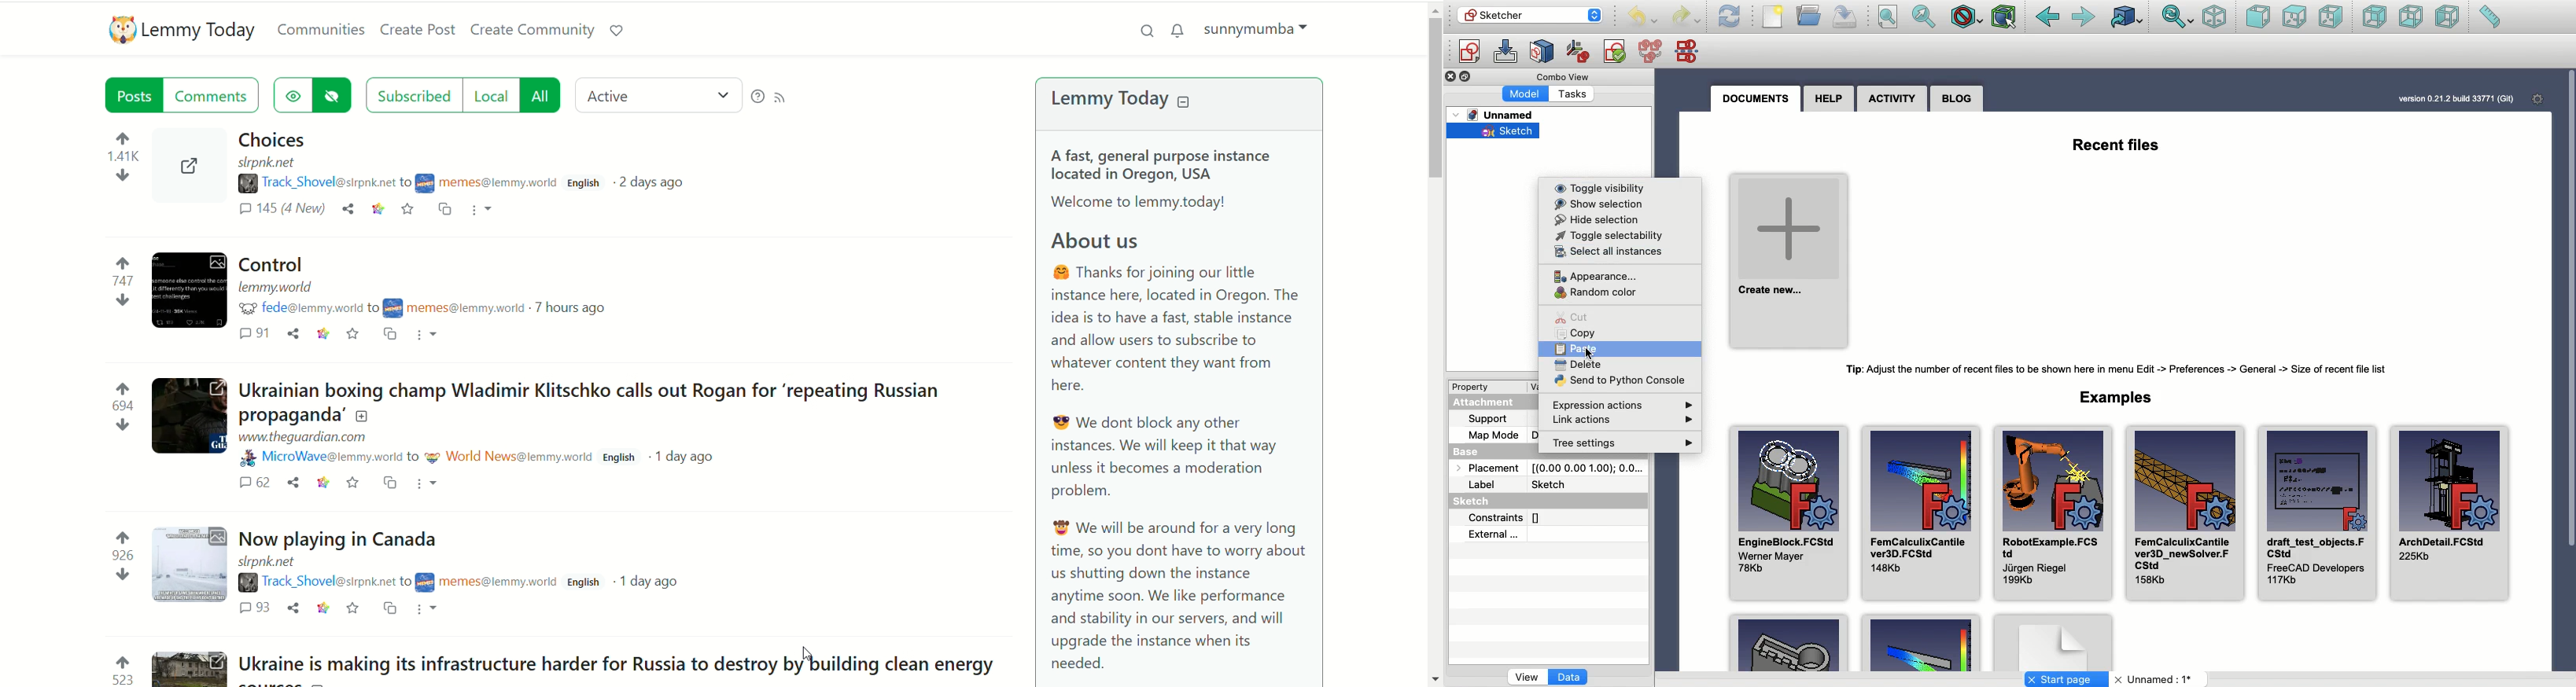 Image resolution: width=2576 pixels, height=700 pixels. I want to click on Up arrow, so click(1599, 8).